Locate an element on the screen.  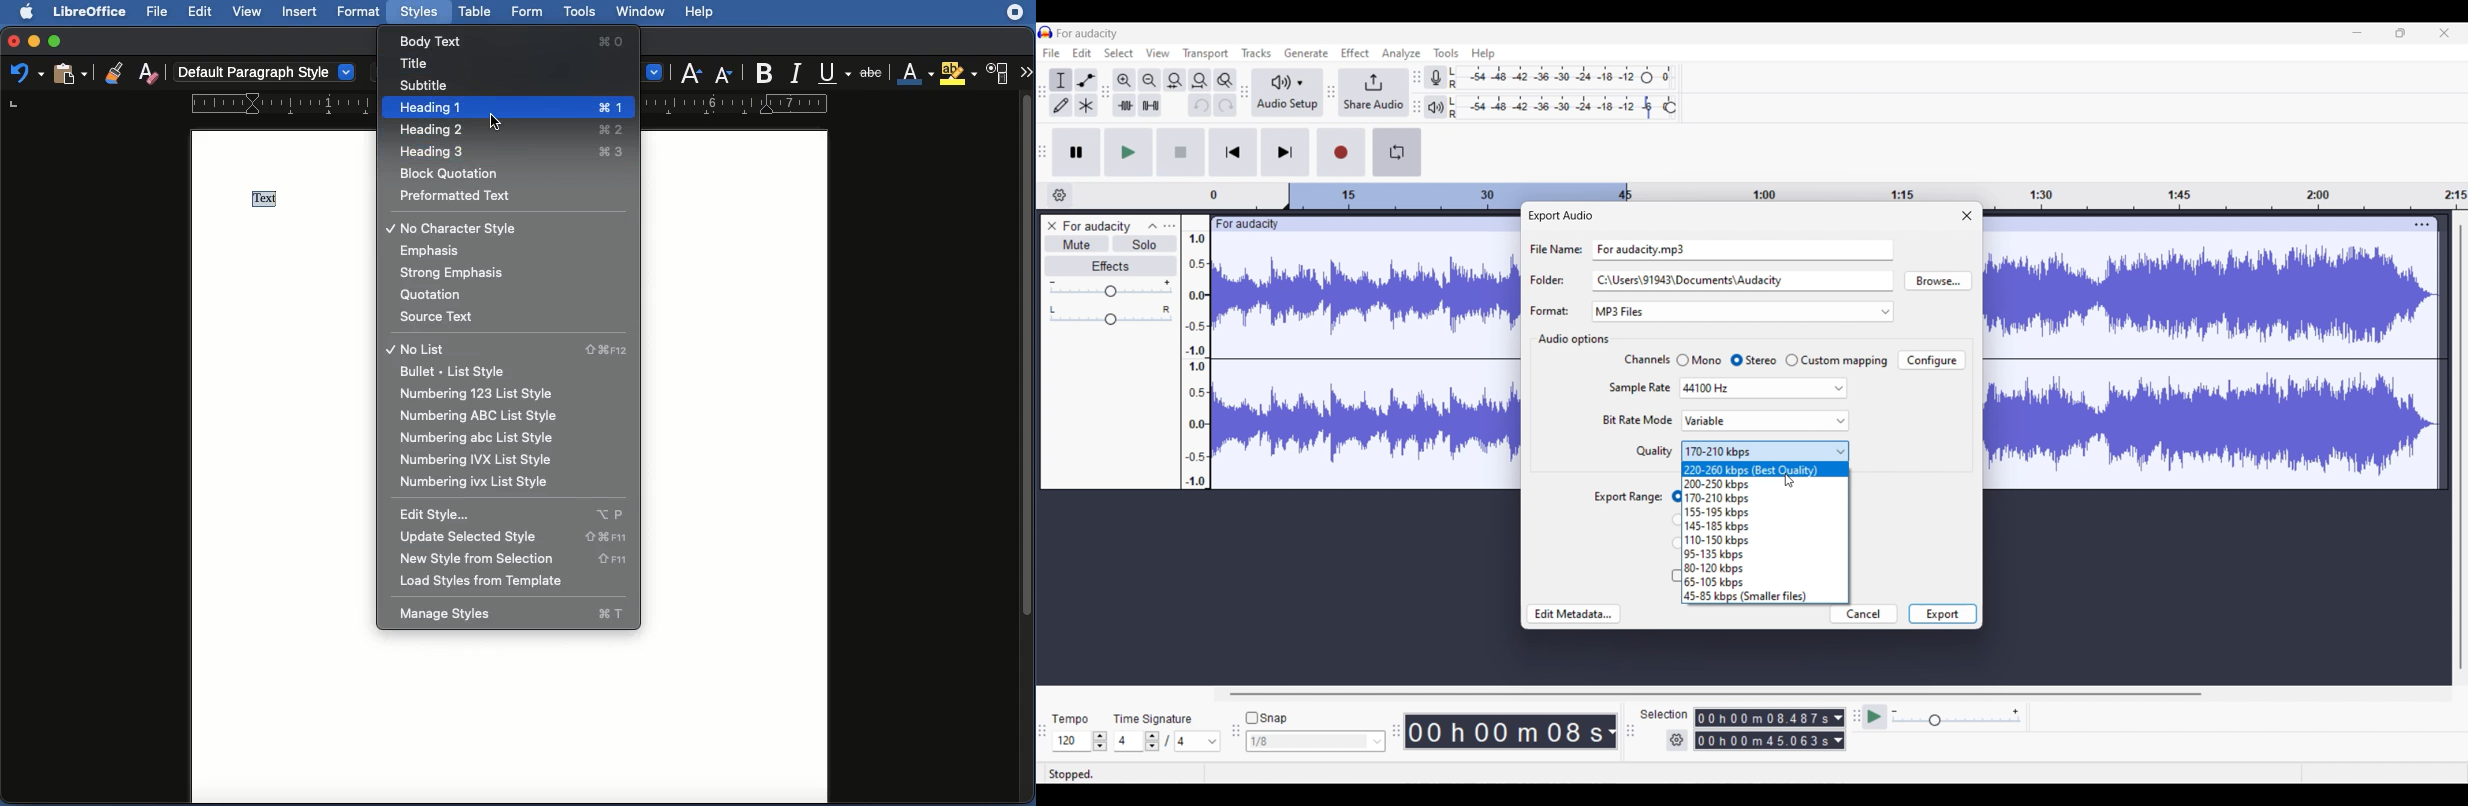
Help is located at coordinates (701, 11).